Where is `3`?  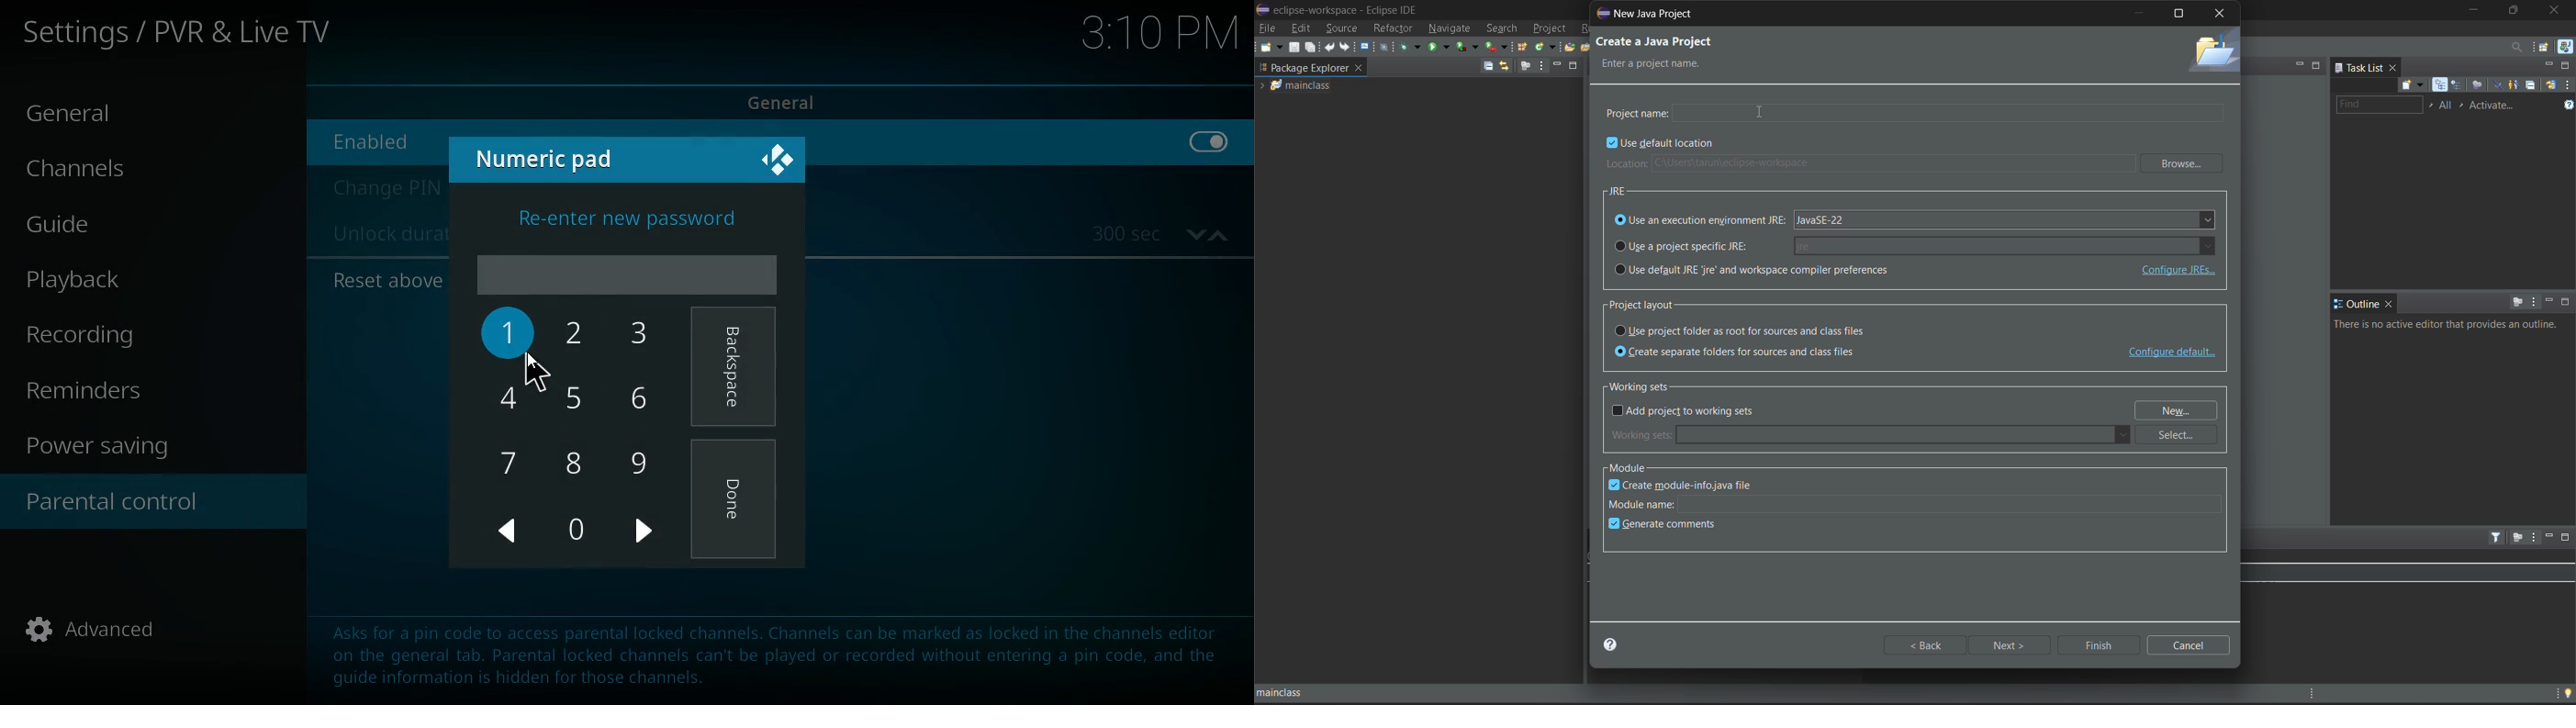 3 is located at coordinates (642, 333).